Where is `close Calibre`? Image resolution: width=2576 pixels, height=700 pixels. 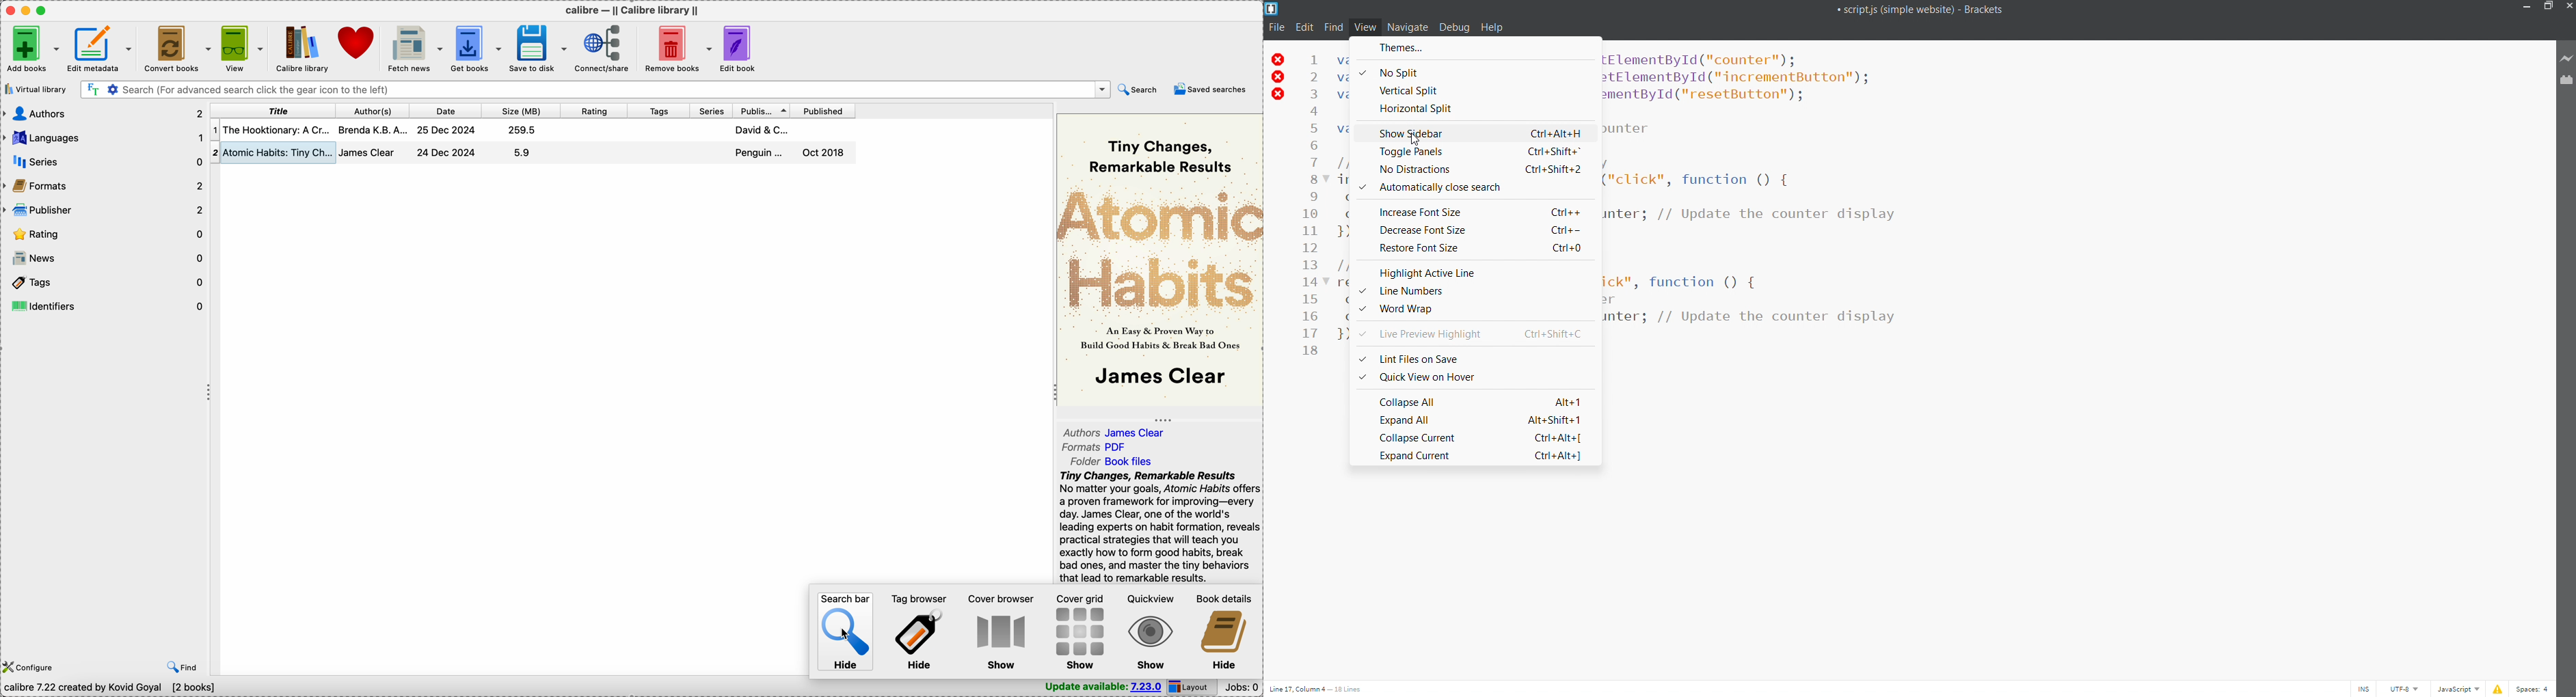
close Calibre is located at coordinates (9, 9).